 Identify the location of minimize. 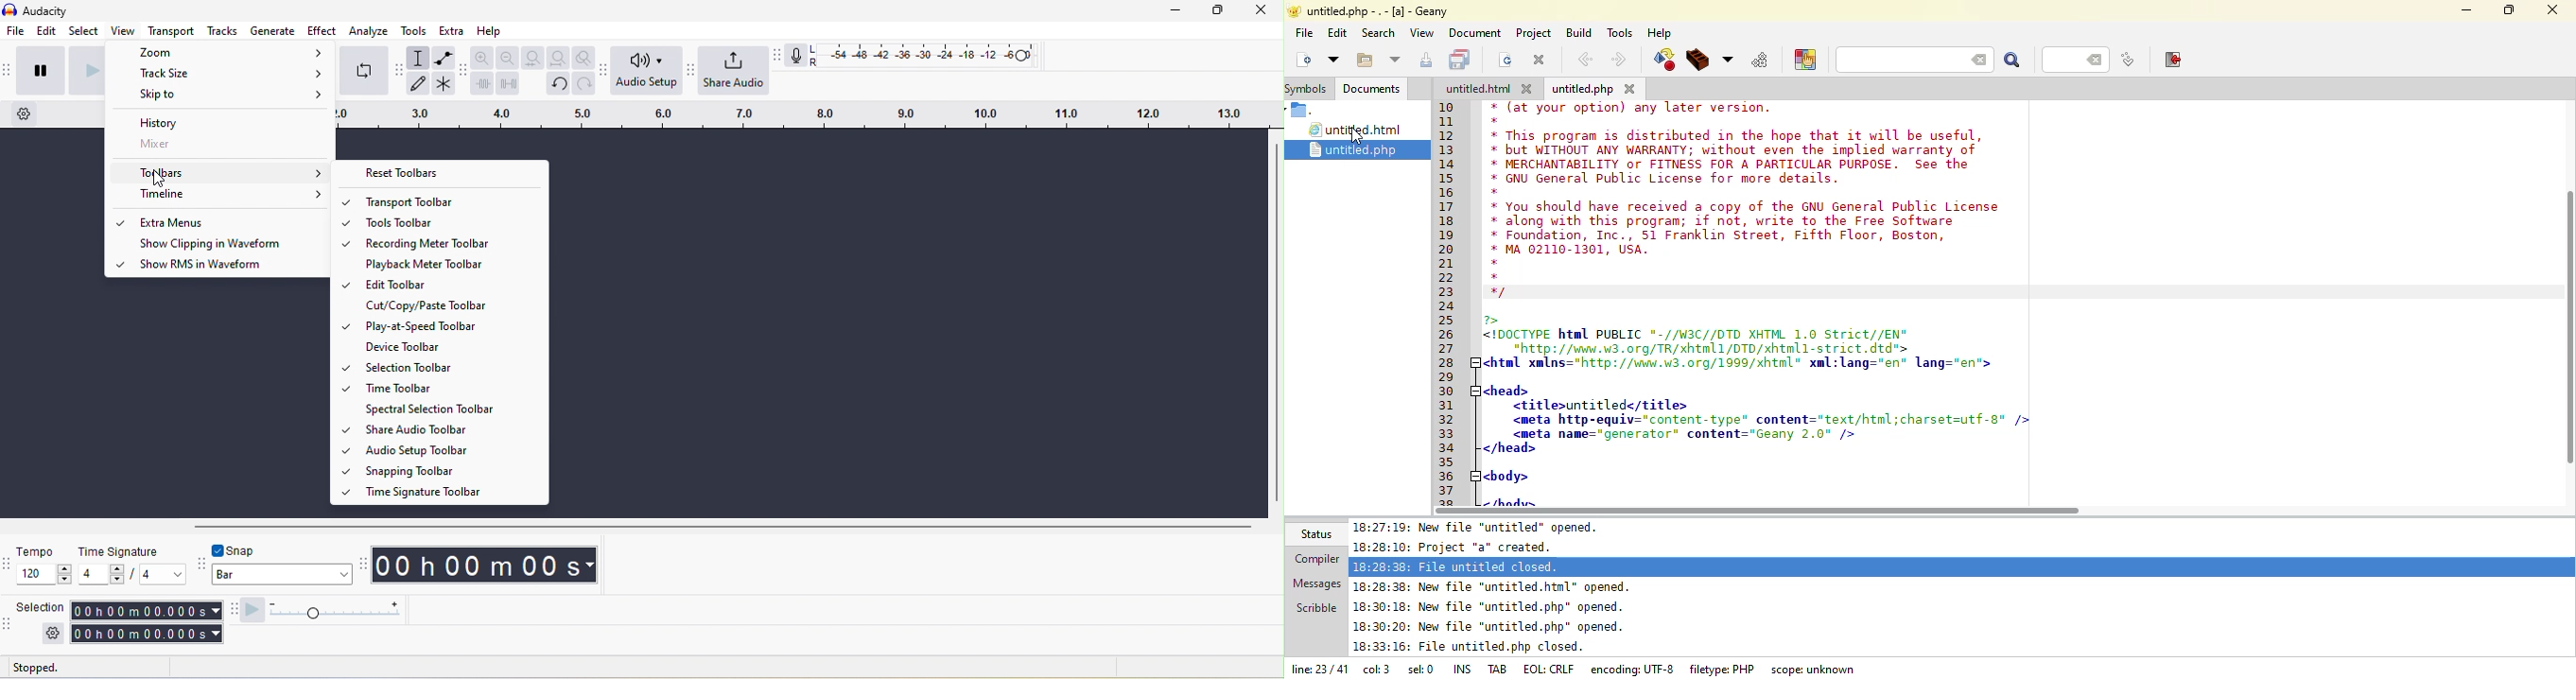
(1176, 10).